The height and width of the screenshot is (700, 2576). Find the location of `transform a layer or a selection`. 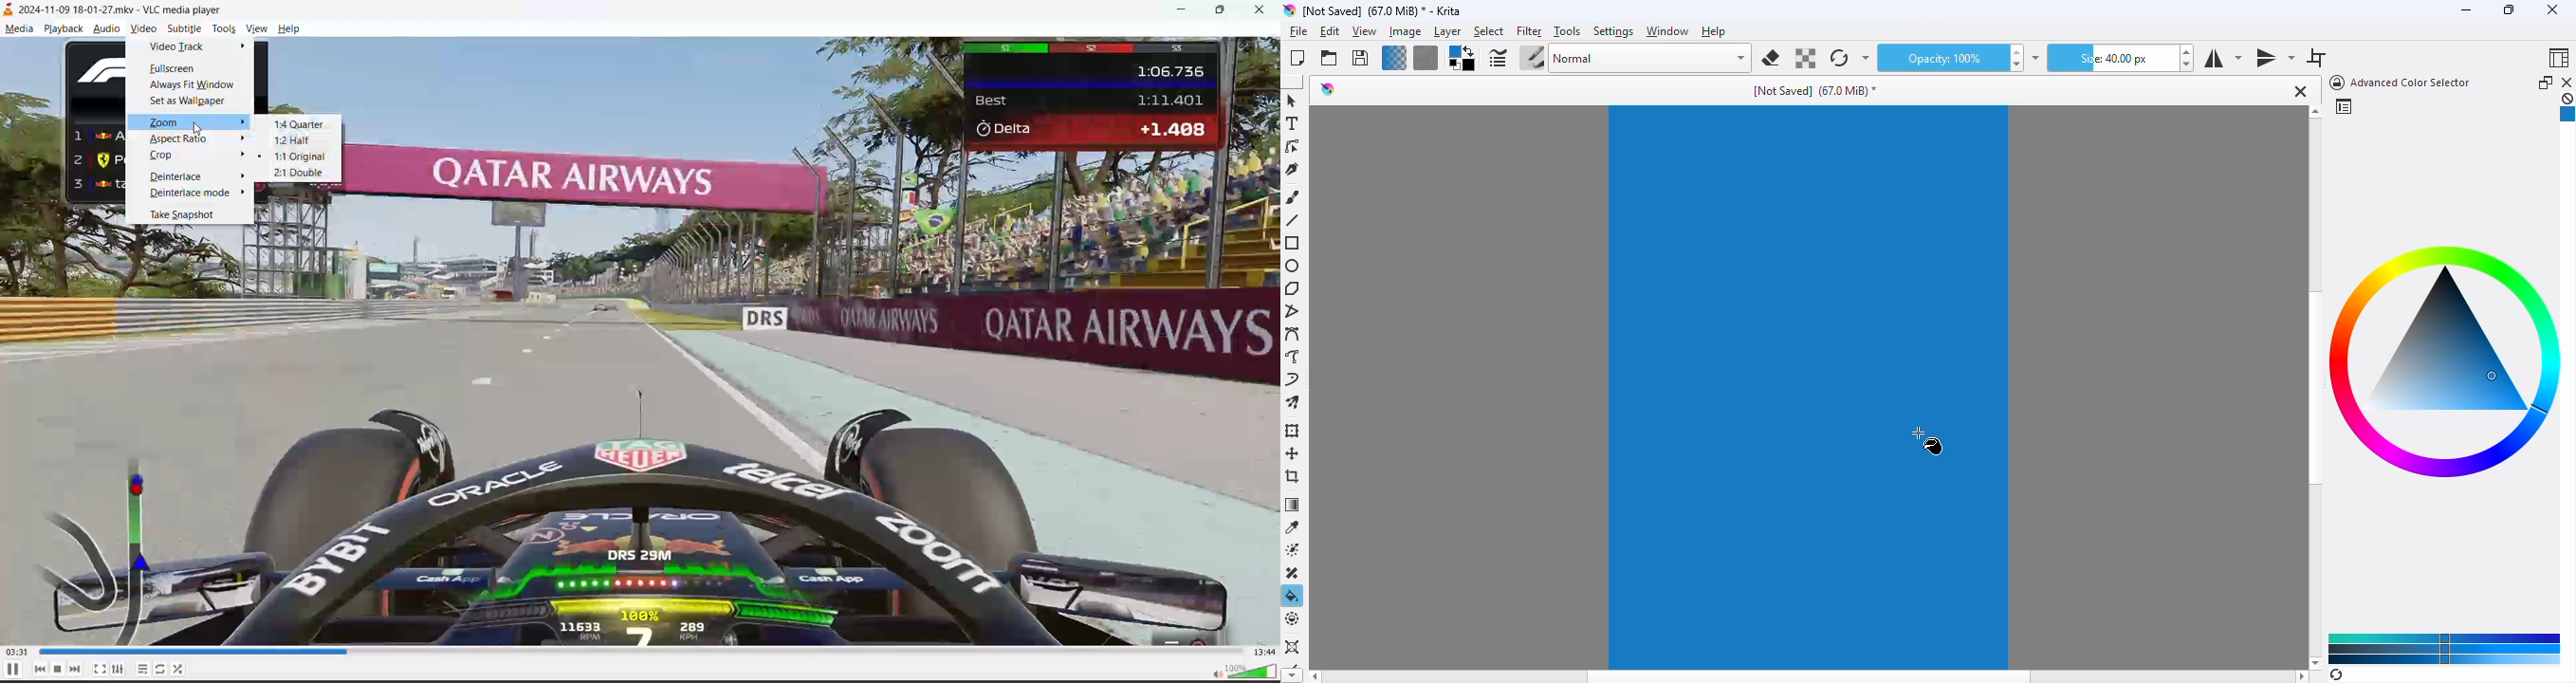

transform a layer or a selection is located at coordinates (1295, 431).